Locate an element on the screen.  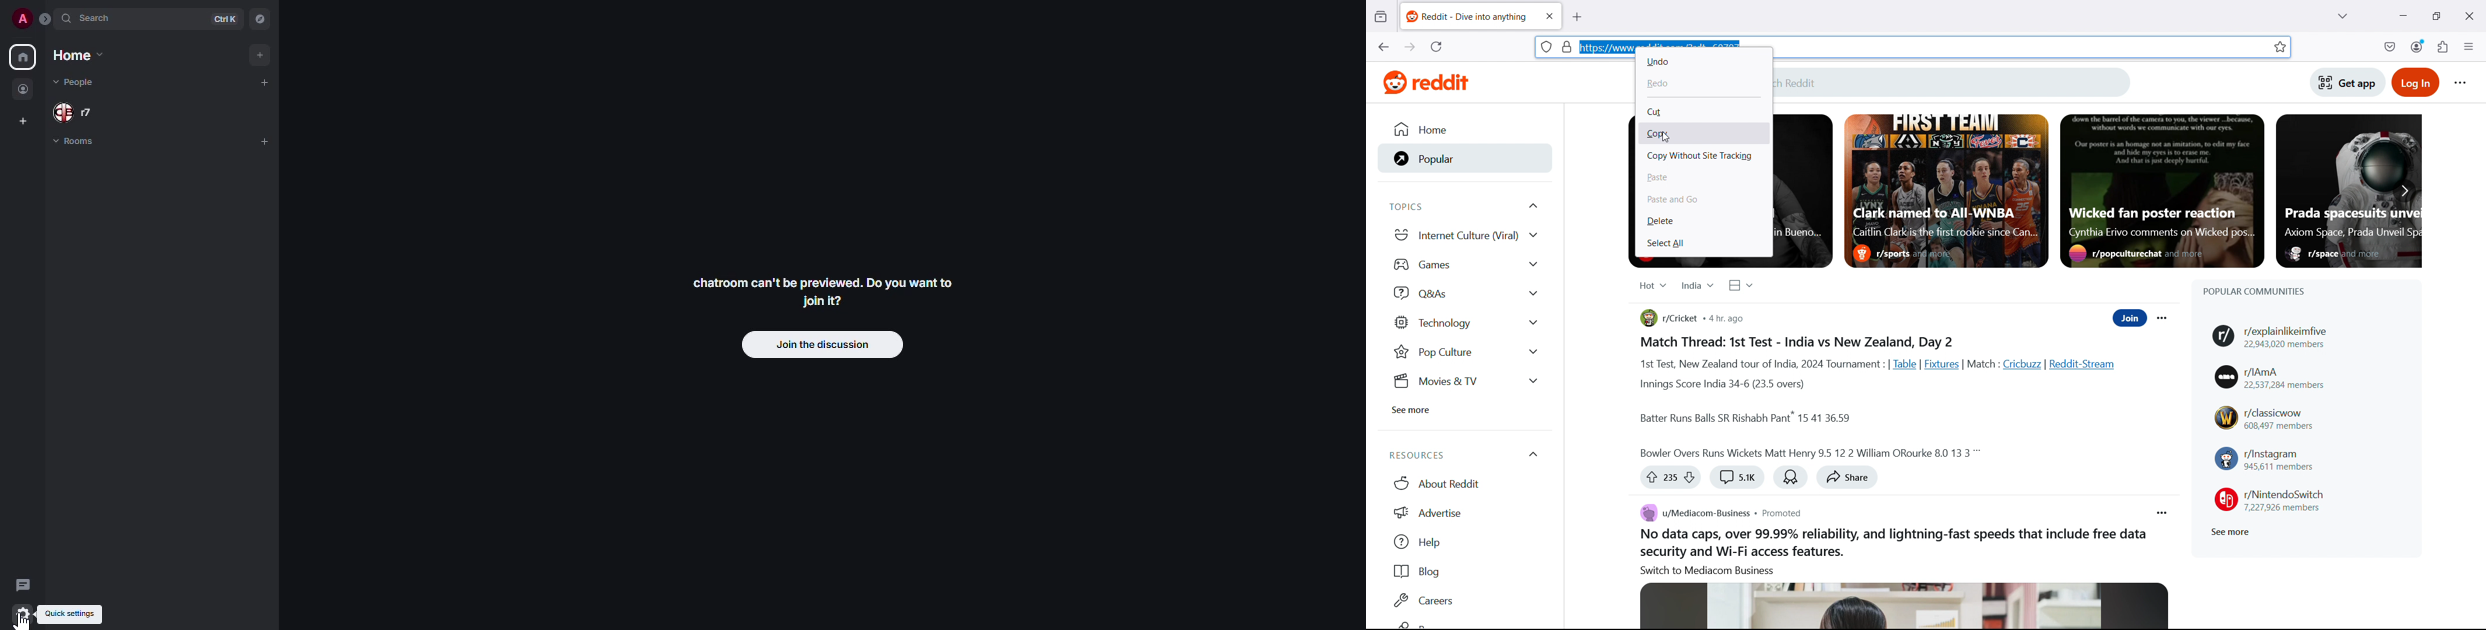
people is located at coordinates (74, 81).